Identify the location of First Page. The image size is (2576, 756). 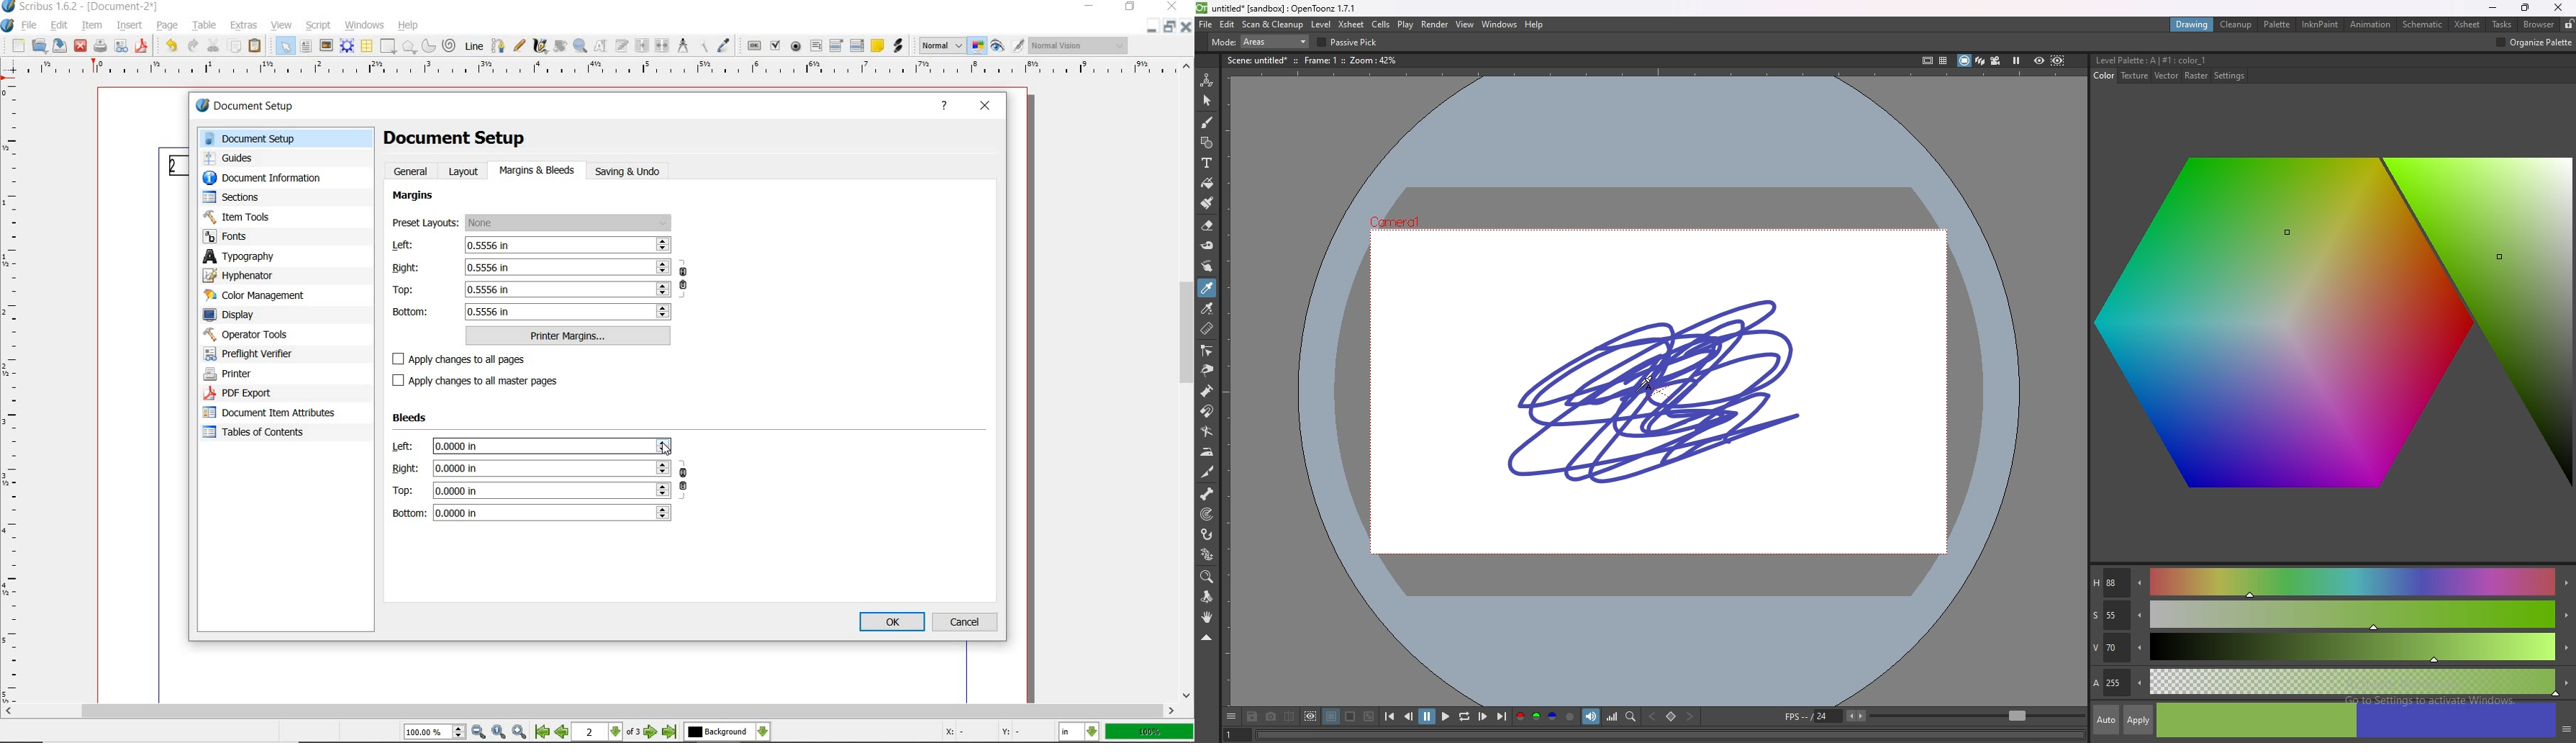
(542, 733).